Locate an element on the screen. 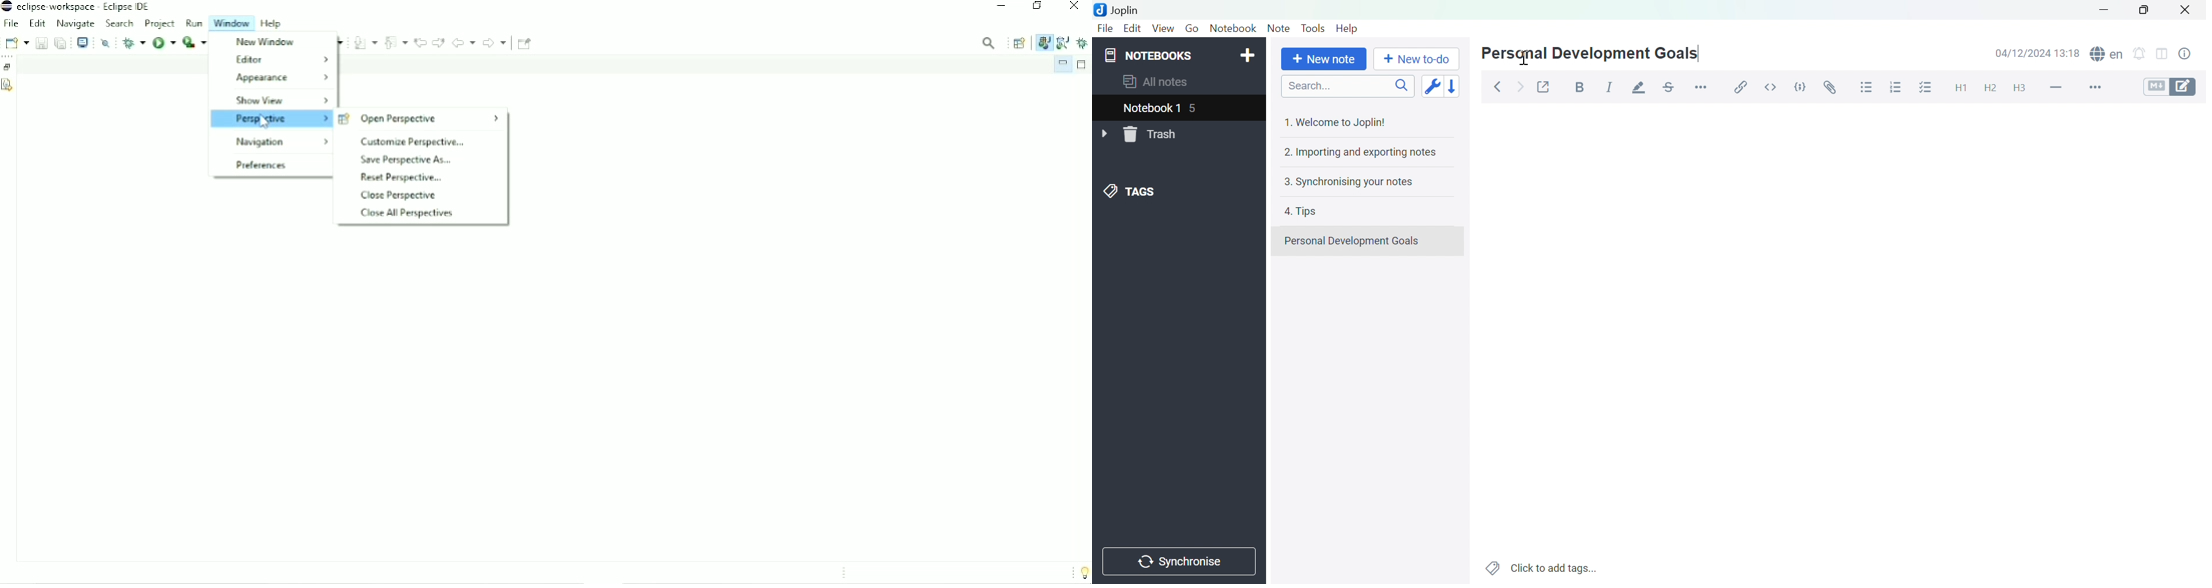  Synchronise is located at coordinates (1178, 563).